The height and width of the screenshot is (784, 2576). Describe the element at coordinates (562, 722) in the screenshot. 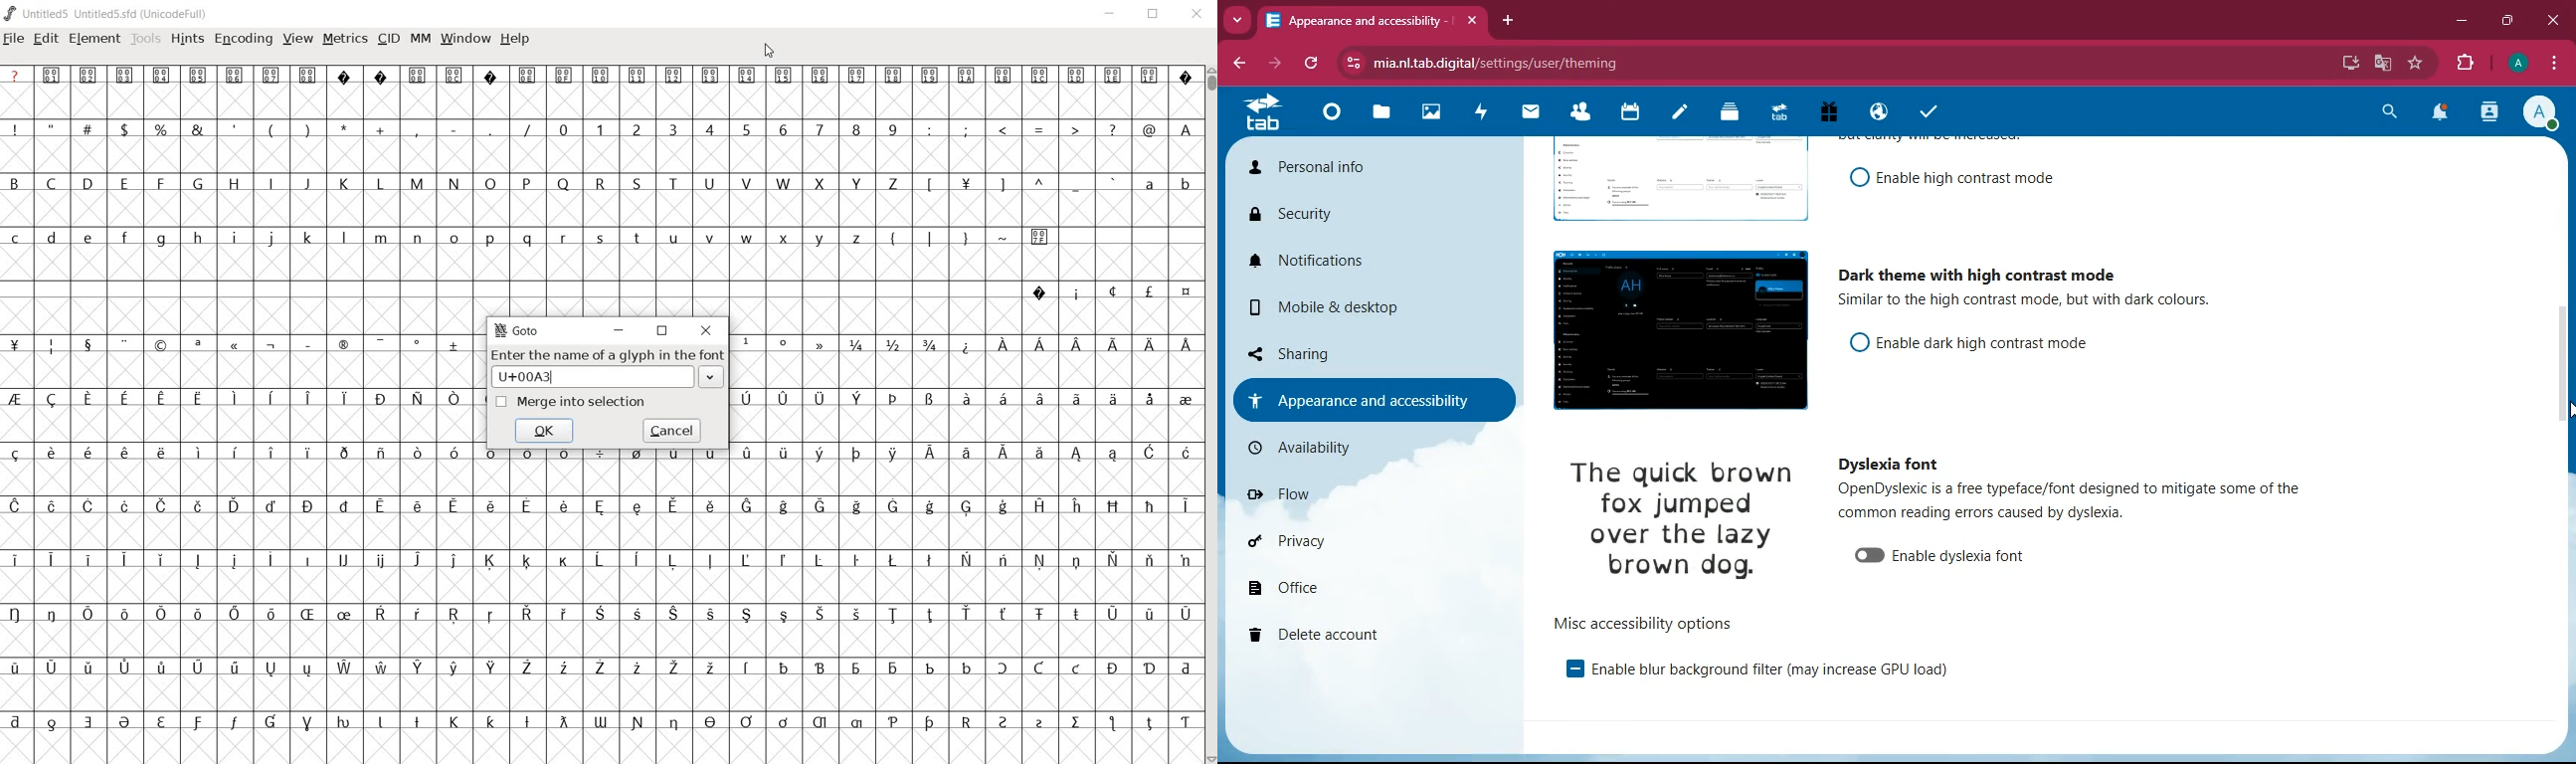

I see `Symbol` at that location.